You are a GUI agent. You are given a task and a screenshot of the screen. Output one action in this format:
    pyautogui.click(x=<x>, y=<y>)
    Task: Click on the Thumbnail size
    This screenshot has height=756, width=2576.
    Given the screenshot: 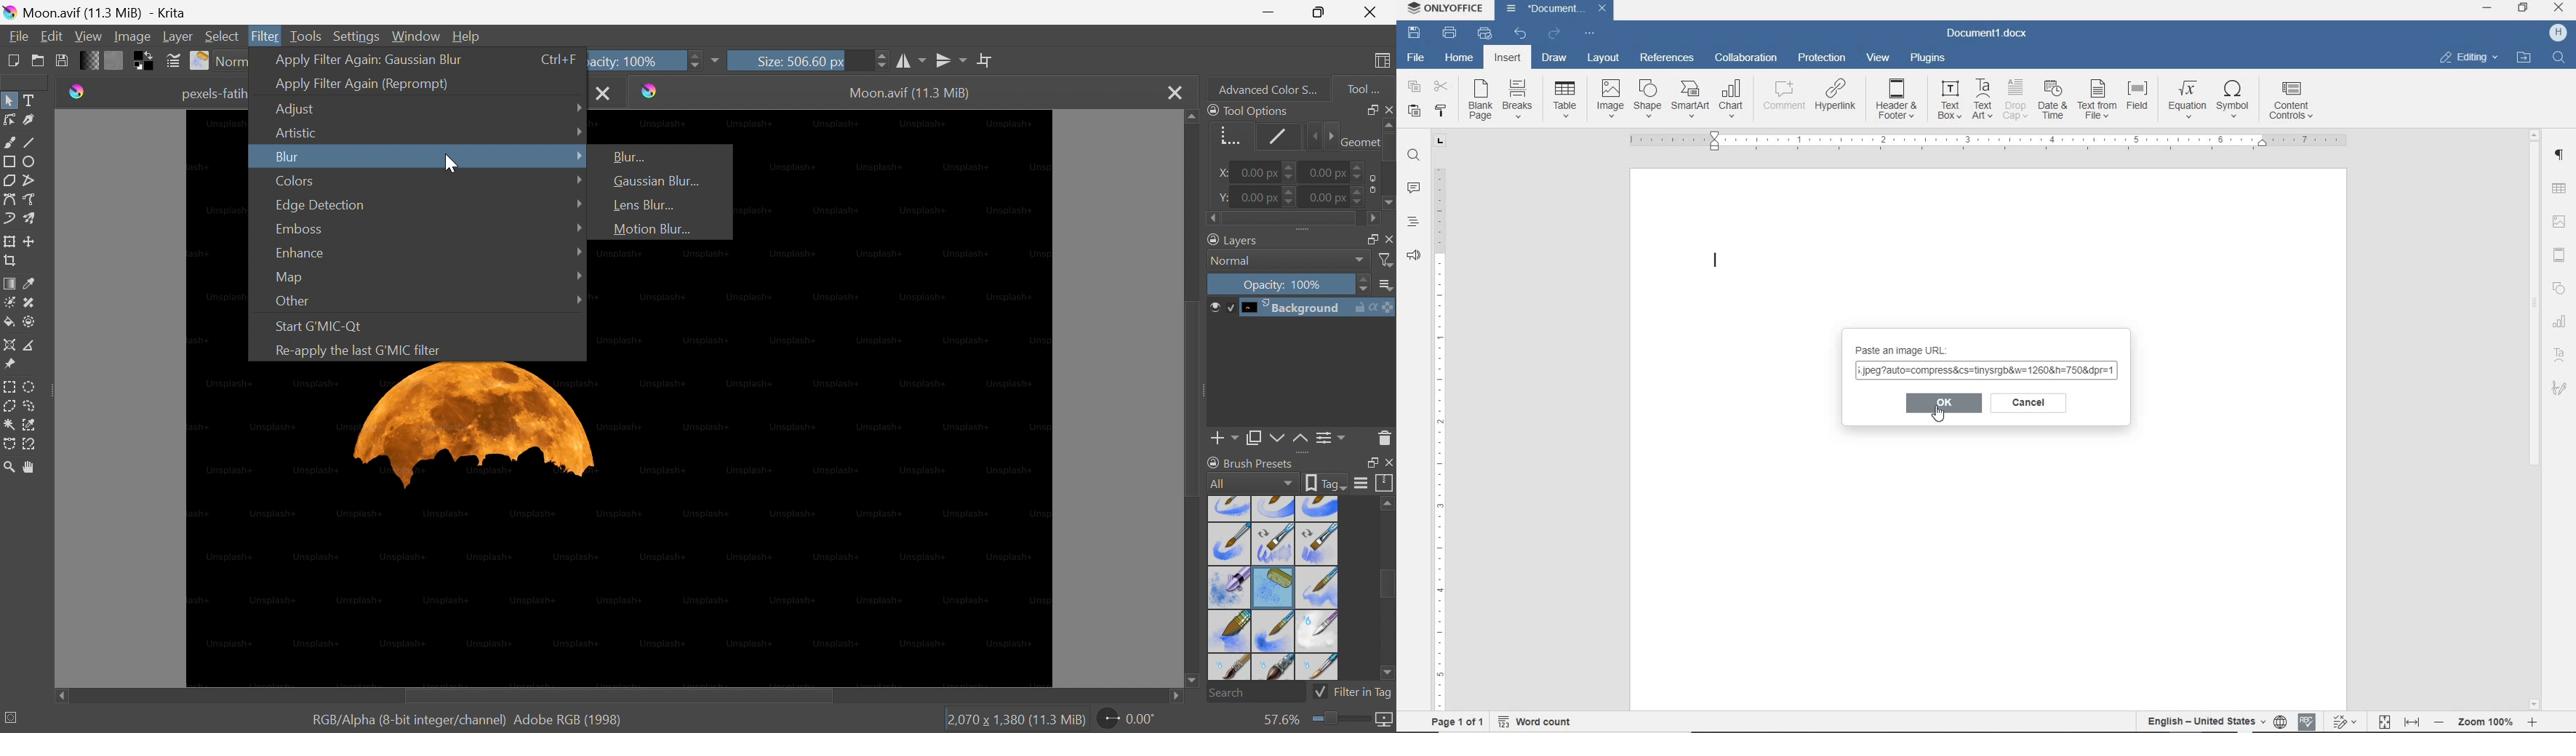 What is the action you would take?
    pyautogui.click(x=1385, y=285)
    